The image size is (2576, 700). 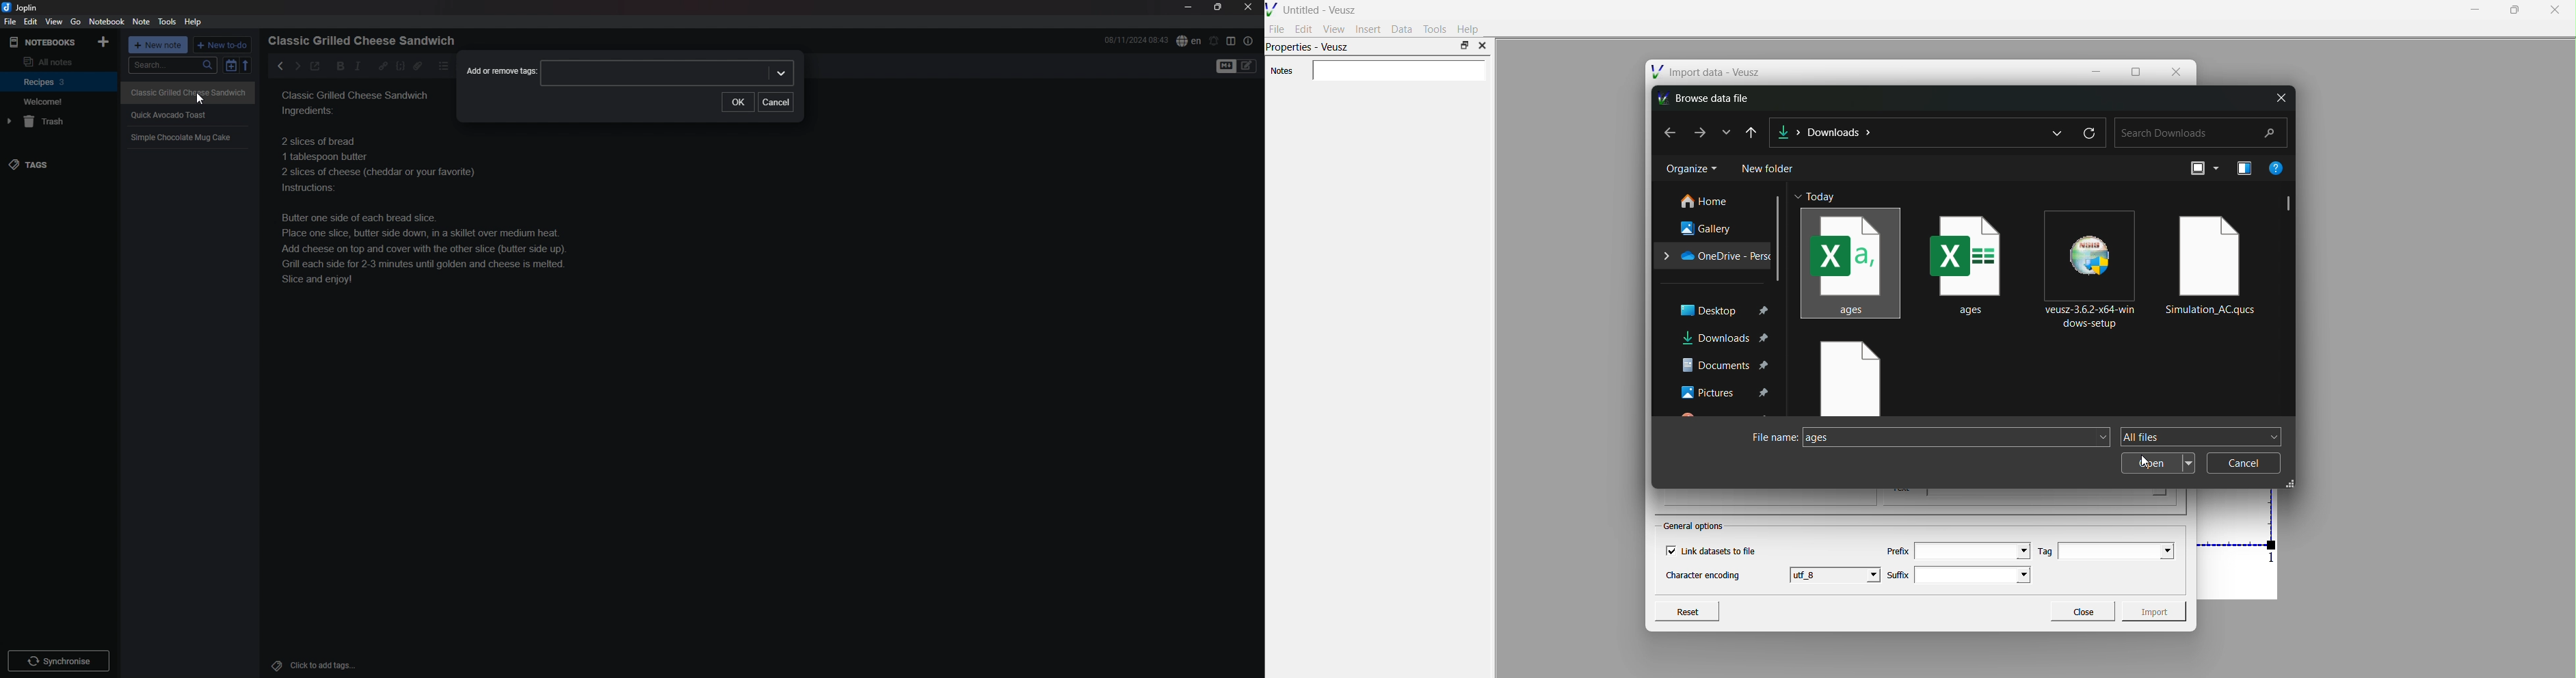 What do you see at coordinates (1214, 40) in the screenshot?
I see `set alarm` at bounding box center [1214, 40].